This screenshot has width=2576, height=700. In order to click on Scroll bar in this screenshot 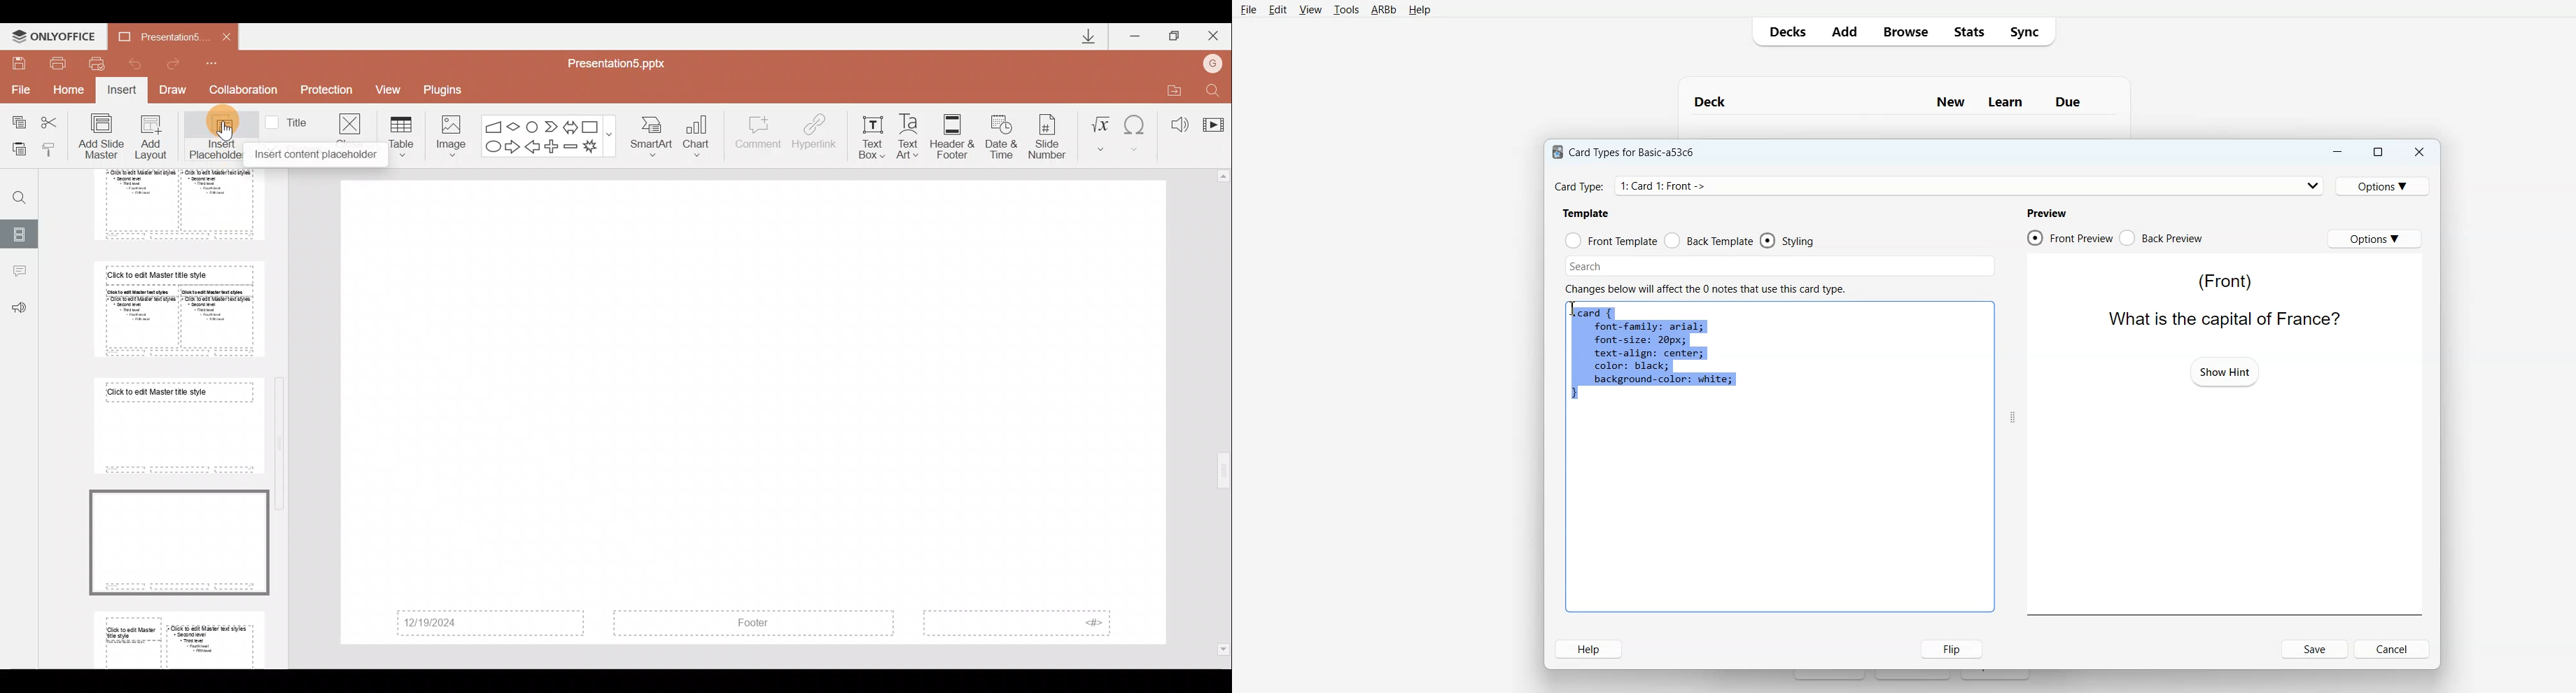, I will do `click(282, 411)`.